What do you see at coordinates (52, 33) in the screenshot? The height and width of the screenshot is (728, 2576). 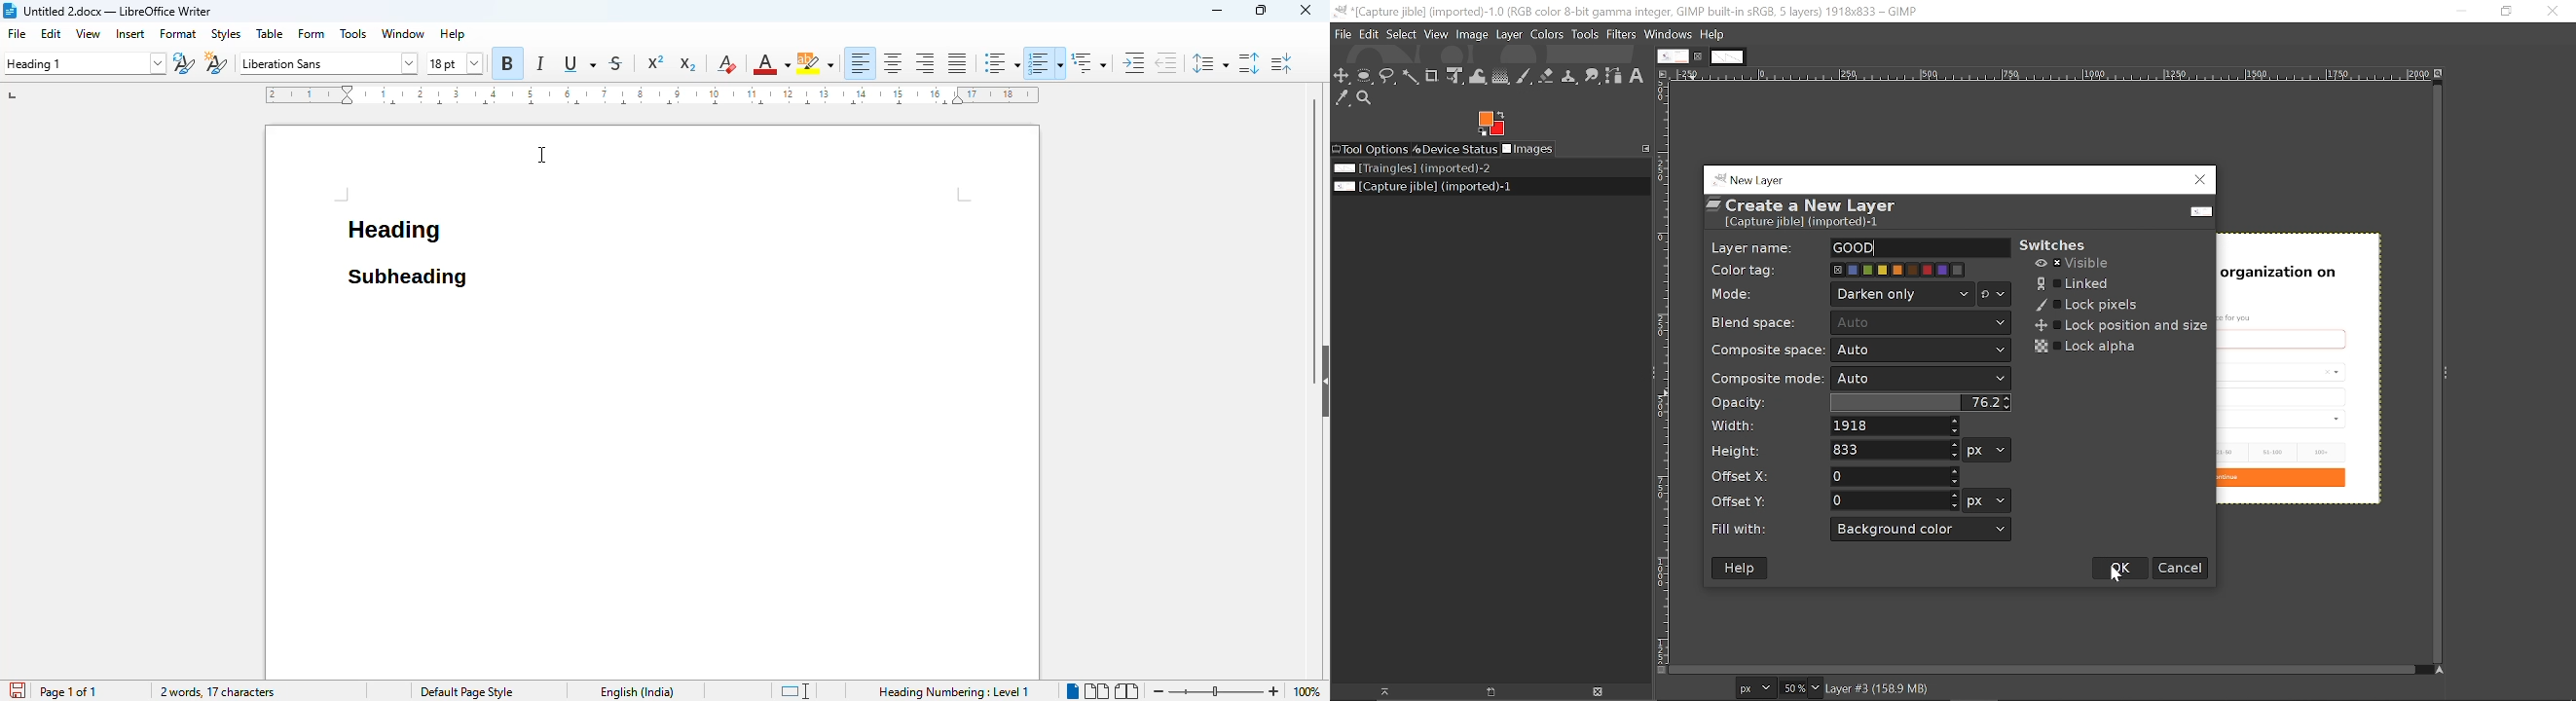 I see `edit` at bounding box center [52, 33].